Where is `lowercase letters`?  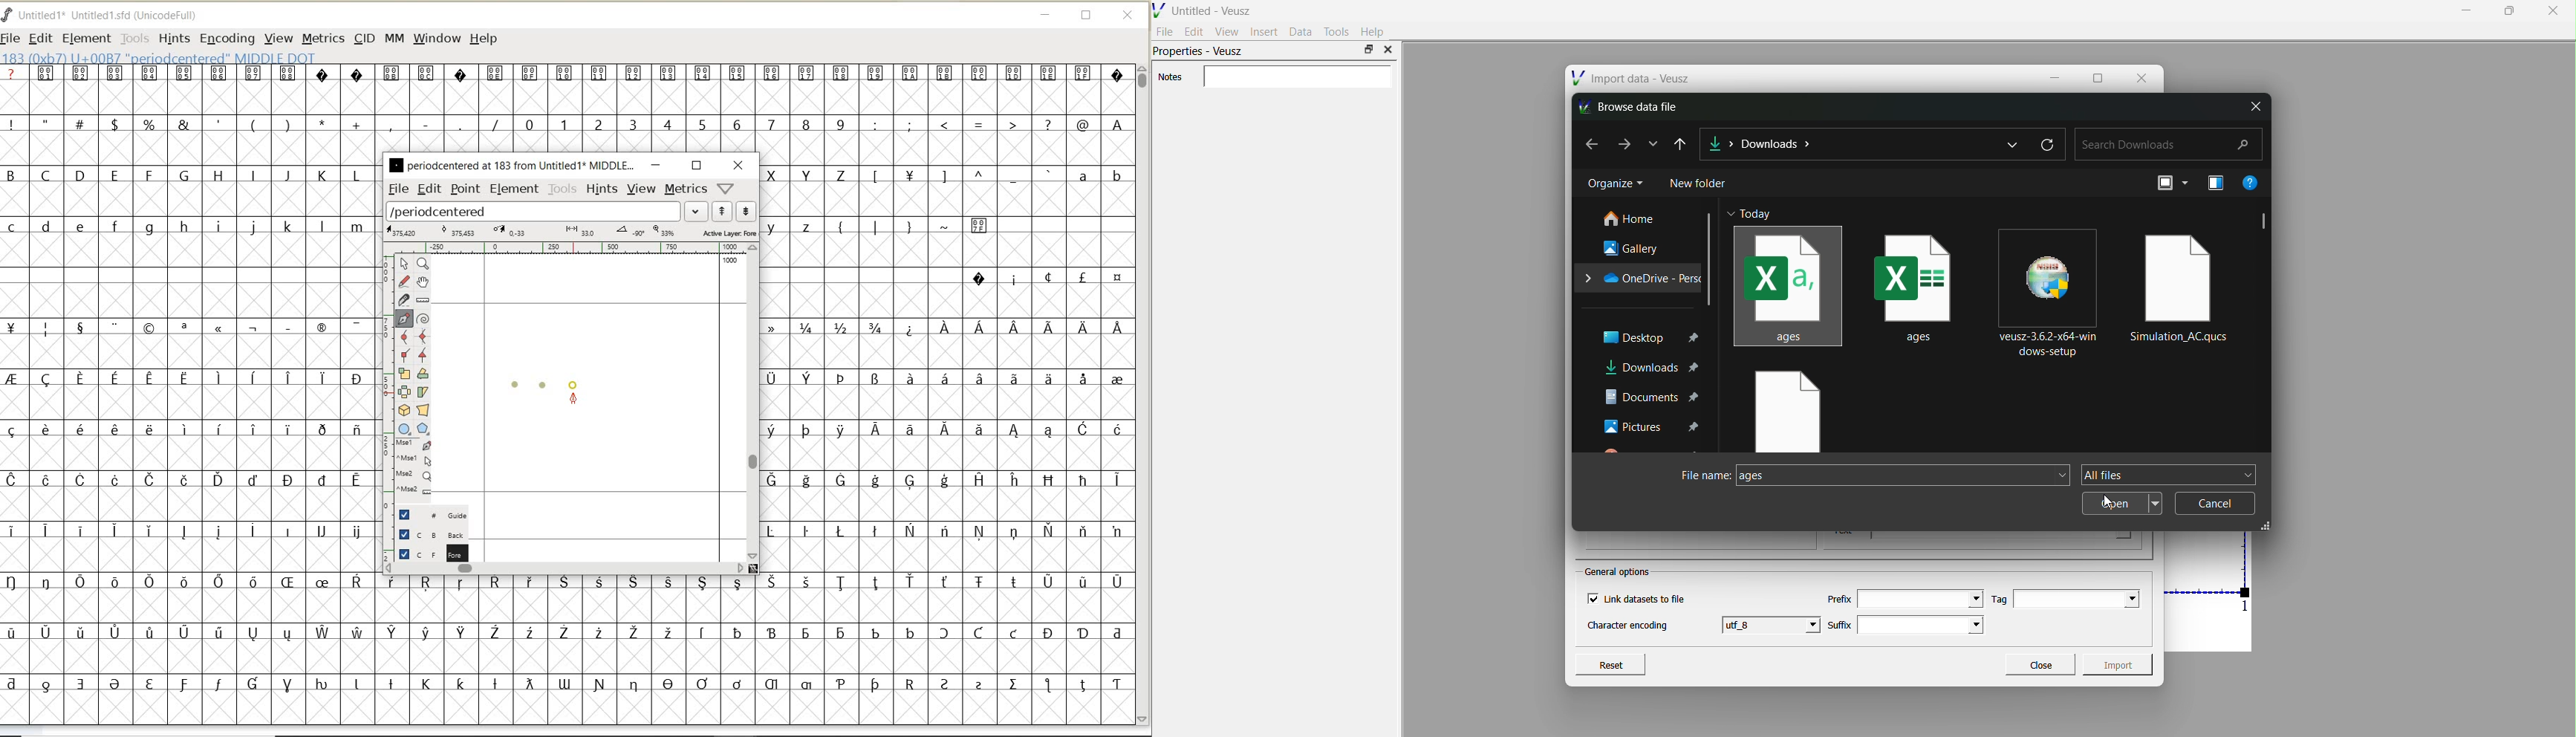 lowercase letters is located at coordinates (1100, 179).